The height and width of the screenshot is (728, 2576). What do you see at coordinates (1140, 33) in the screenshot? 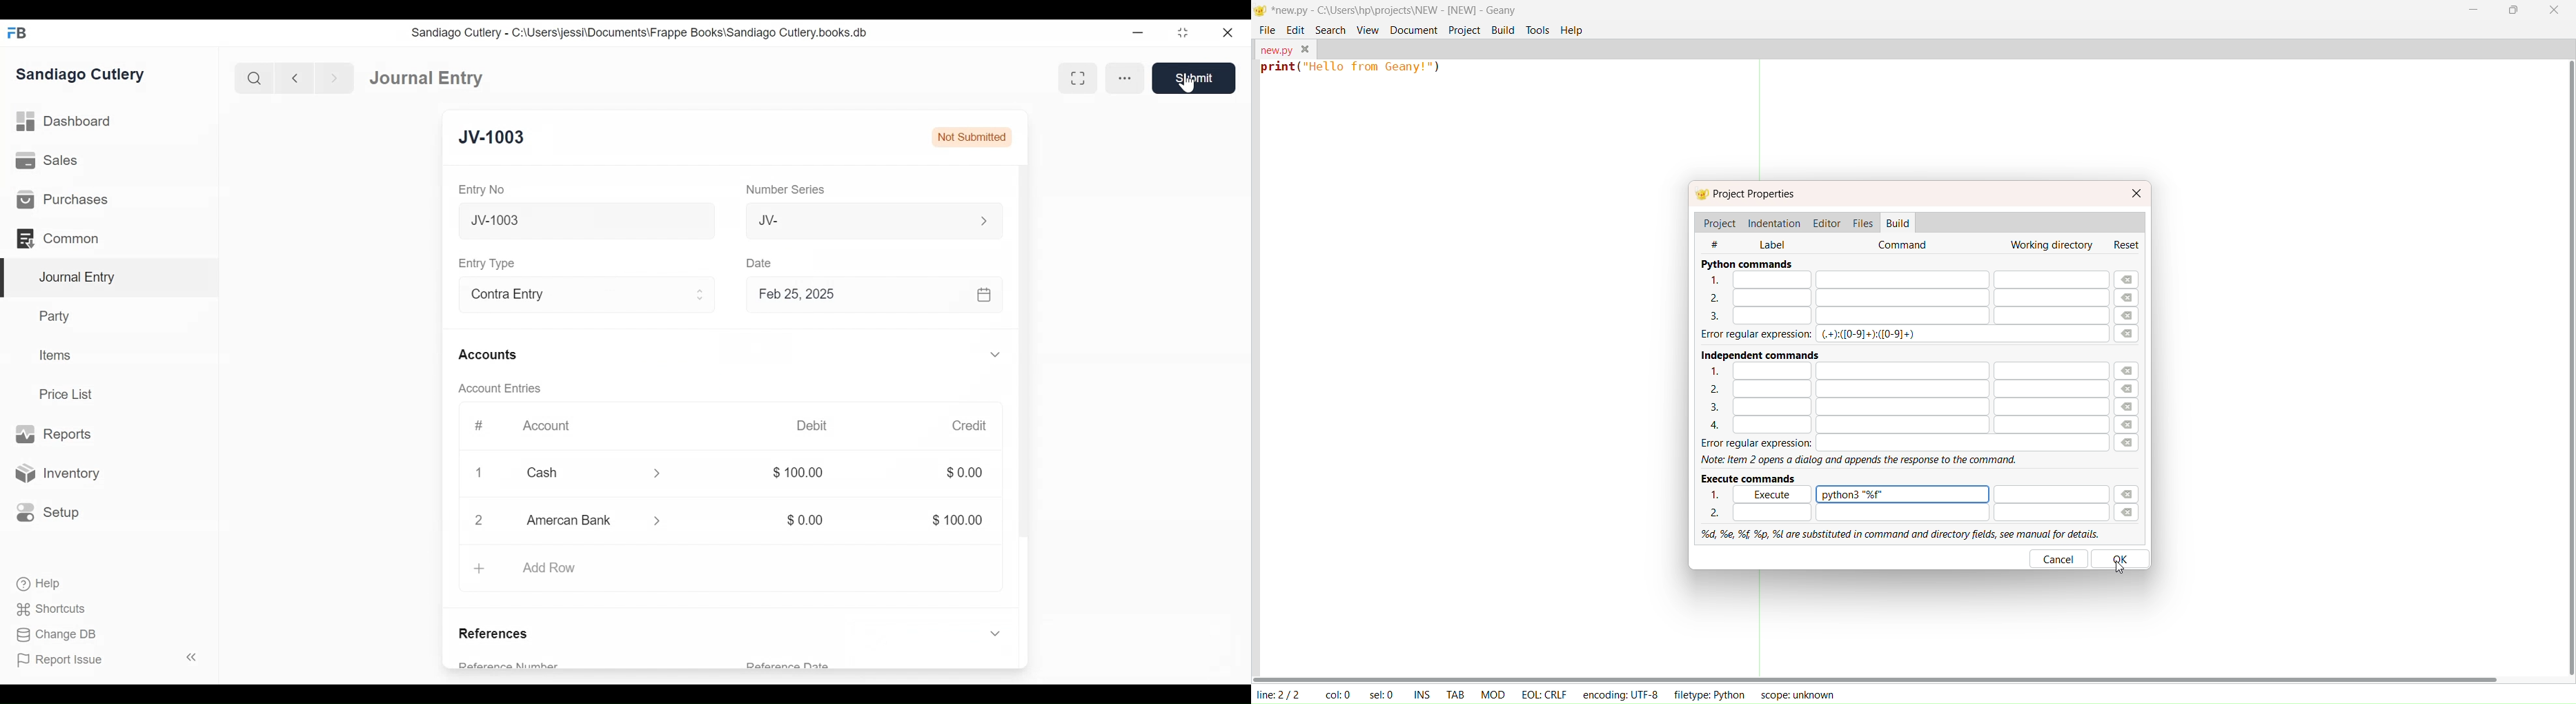
I see `Minimize` at bounding box center [1140, 33].